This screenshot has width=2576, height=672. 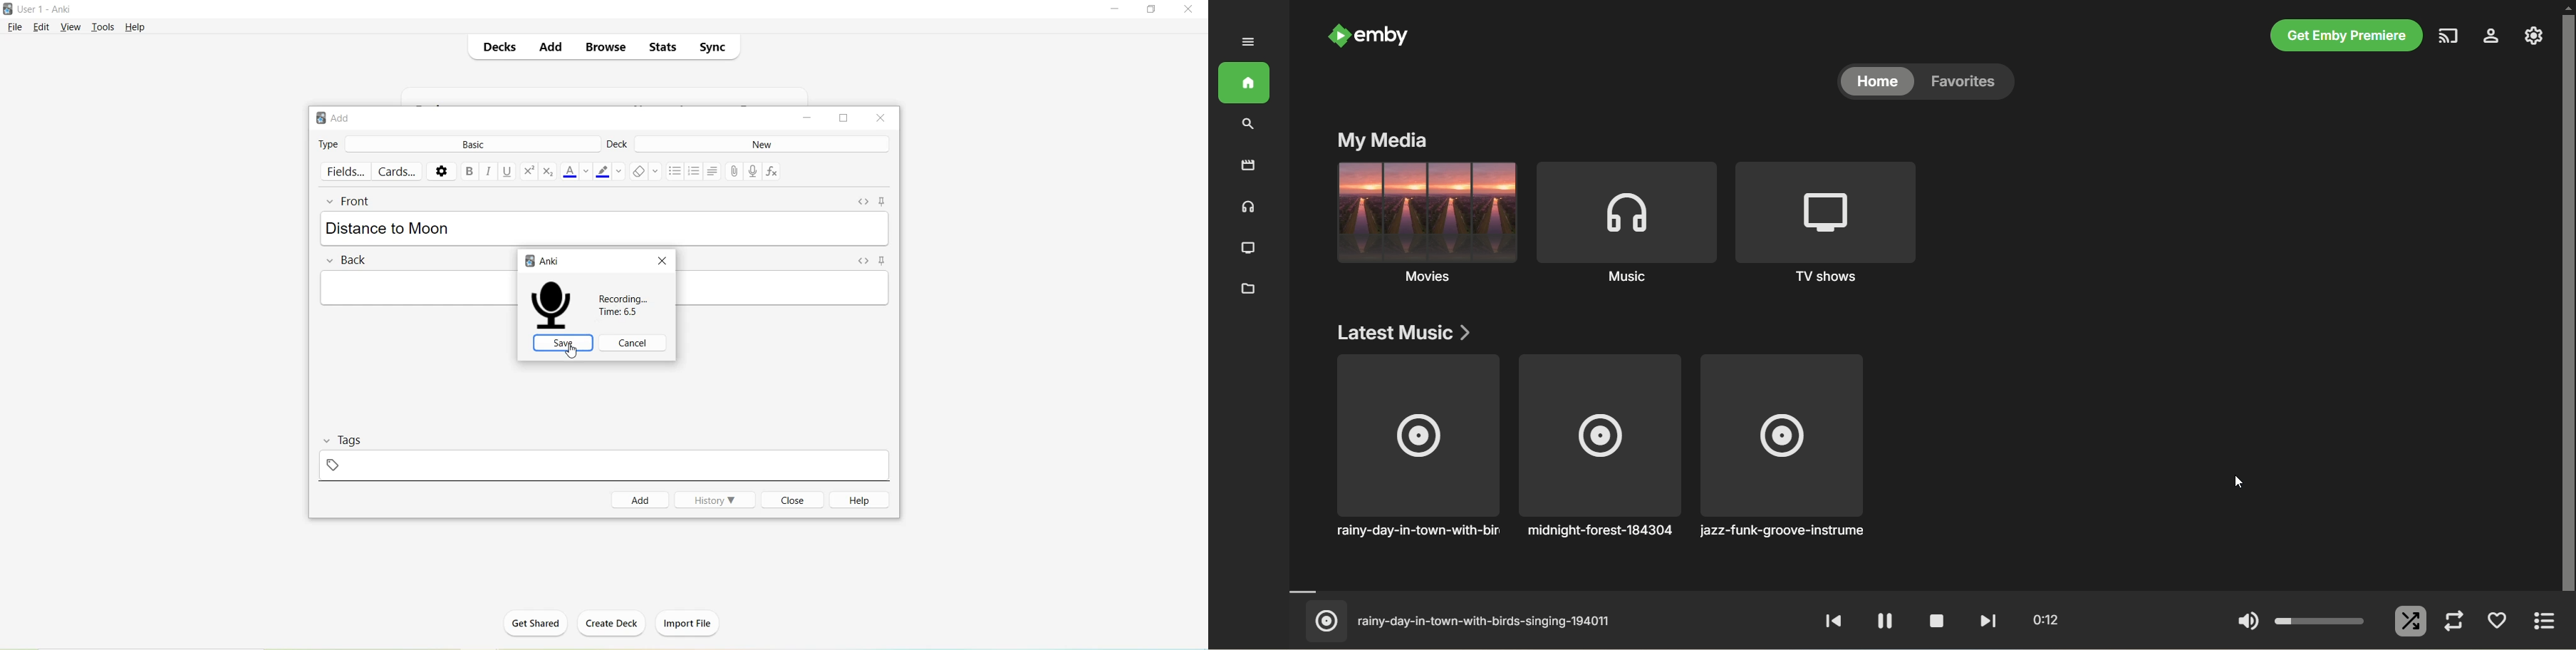 What do you see at coordinates (712, 45) in the screenshot?
I see `Sync` at bounding box center [712, 45].